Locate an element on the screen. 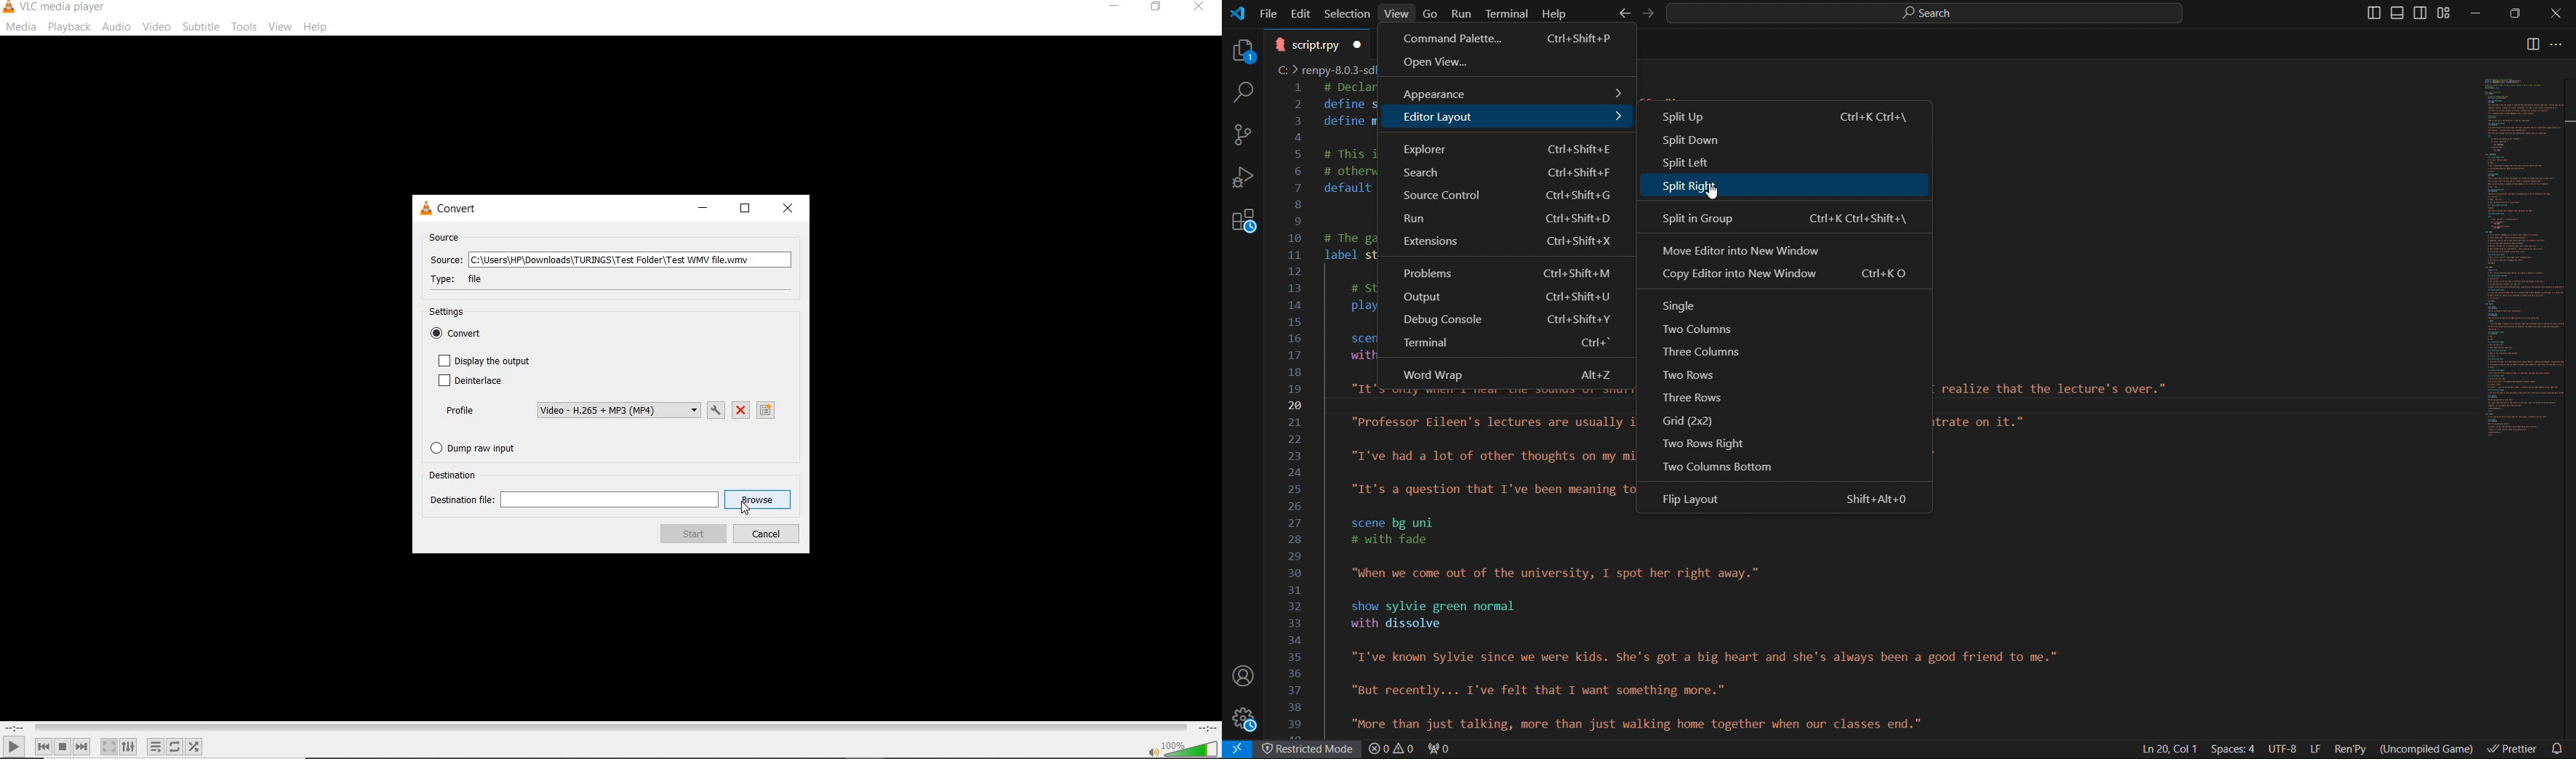 This screenshot has width=2576, height=784. LF is located at coordinates (2316, 749).